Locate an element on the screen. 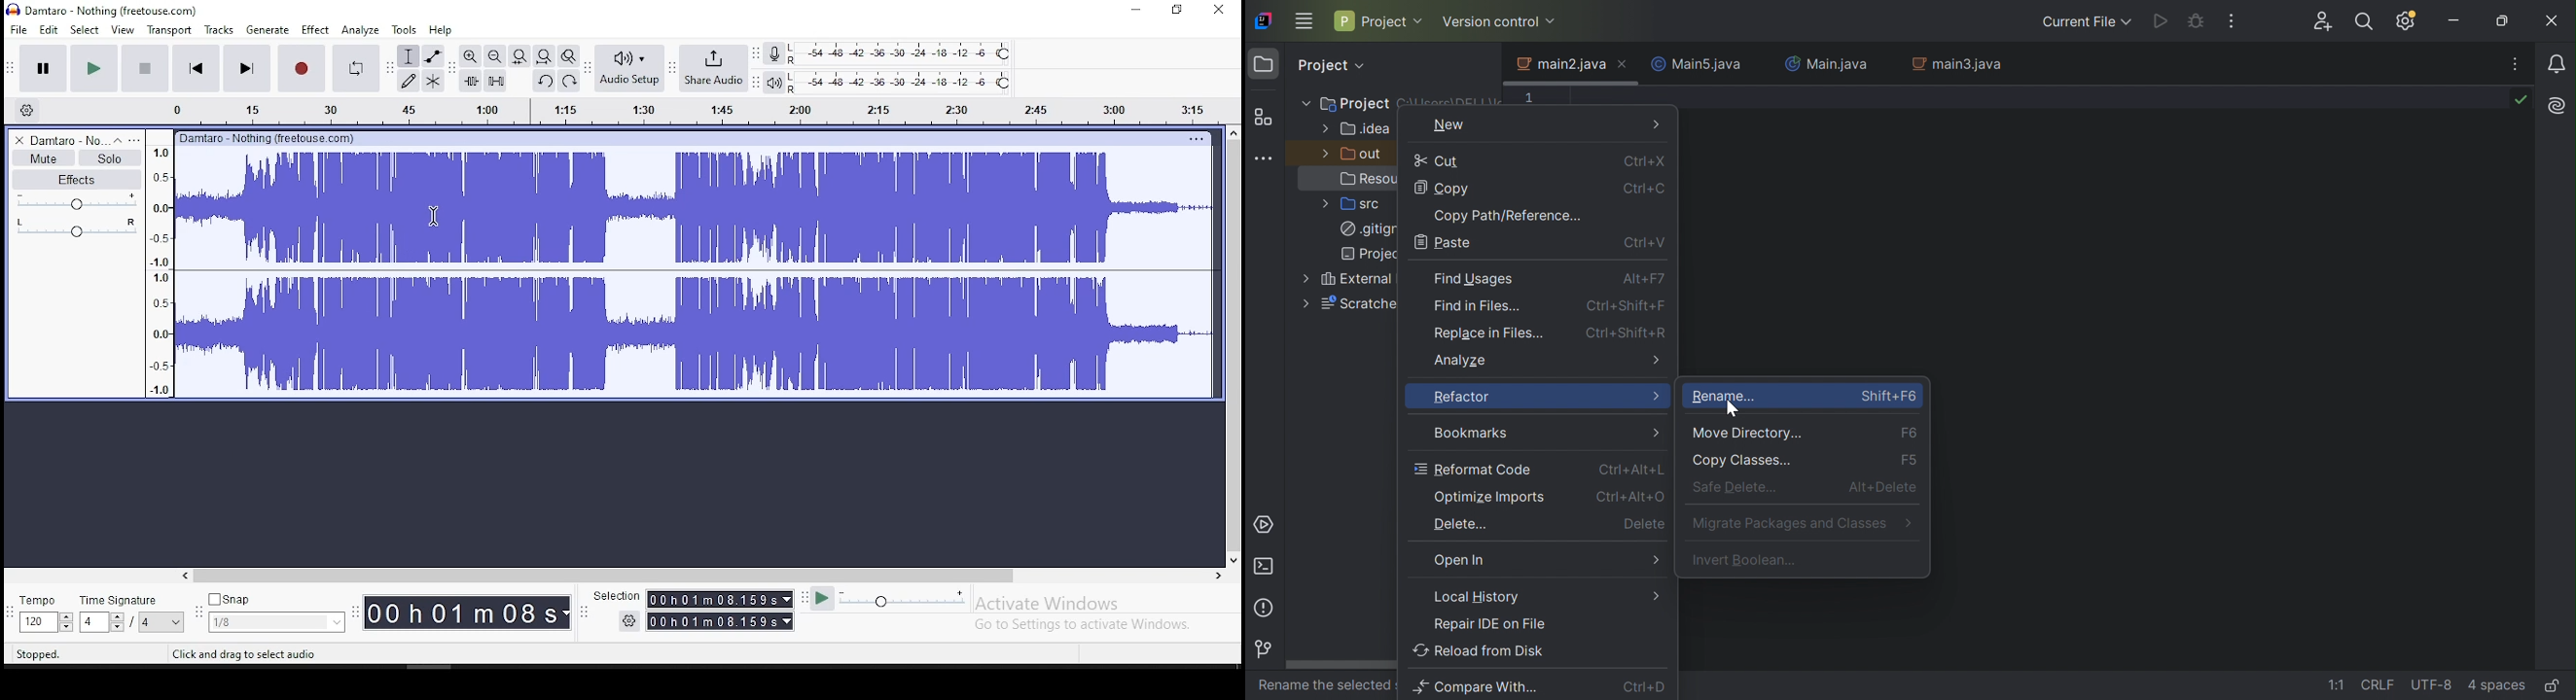 The image size is (2576, 700). audio setup is located at coordinates (629, 67).